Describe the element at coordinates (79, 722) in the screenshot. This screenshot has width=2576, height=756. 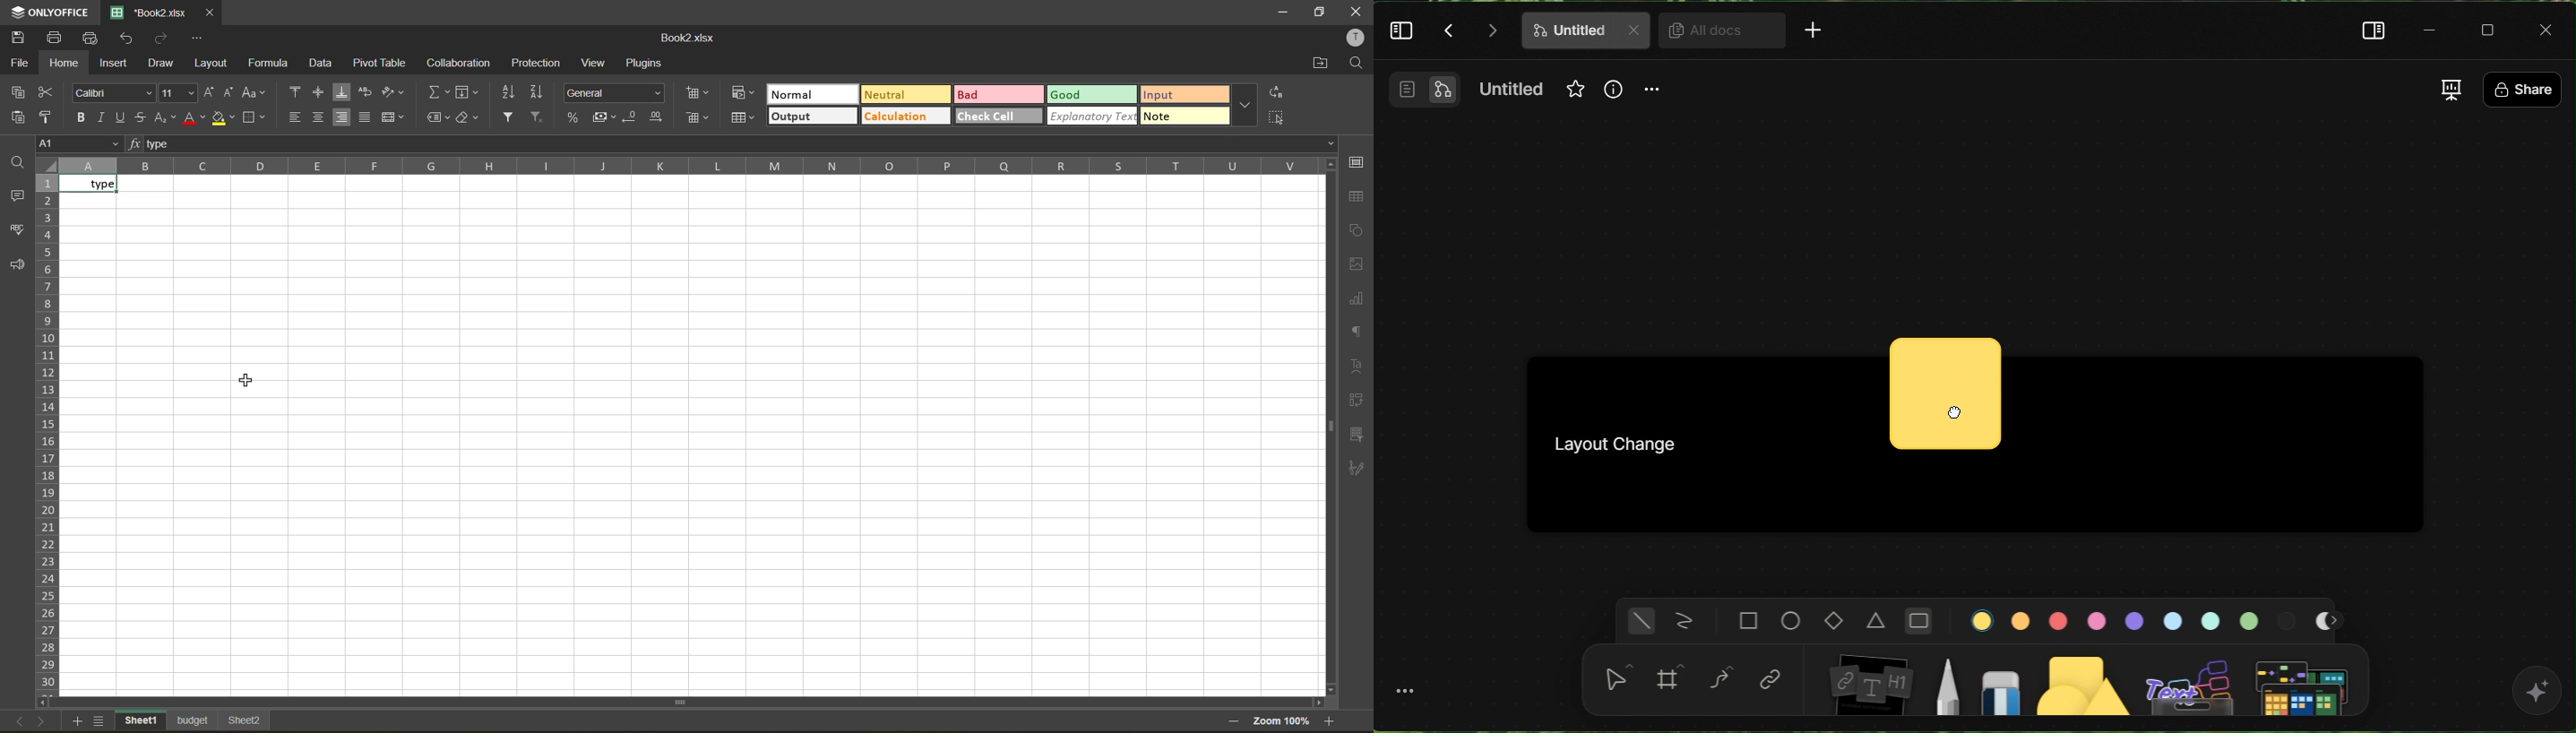
I see `insert sheet` at that location.